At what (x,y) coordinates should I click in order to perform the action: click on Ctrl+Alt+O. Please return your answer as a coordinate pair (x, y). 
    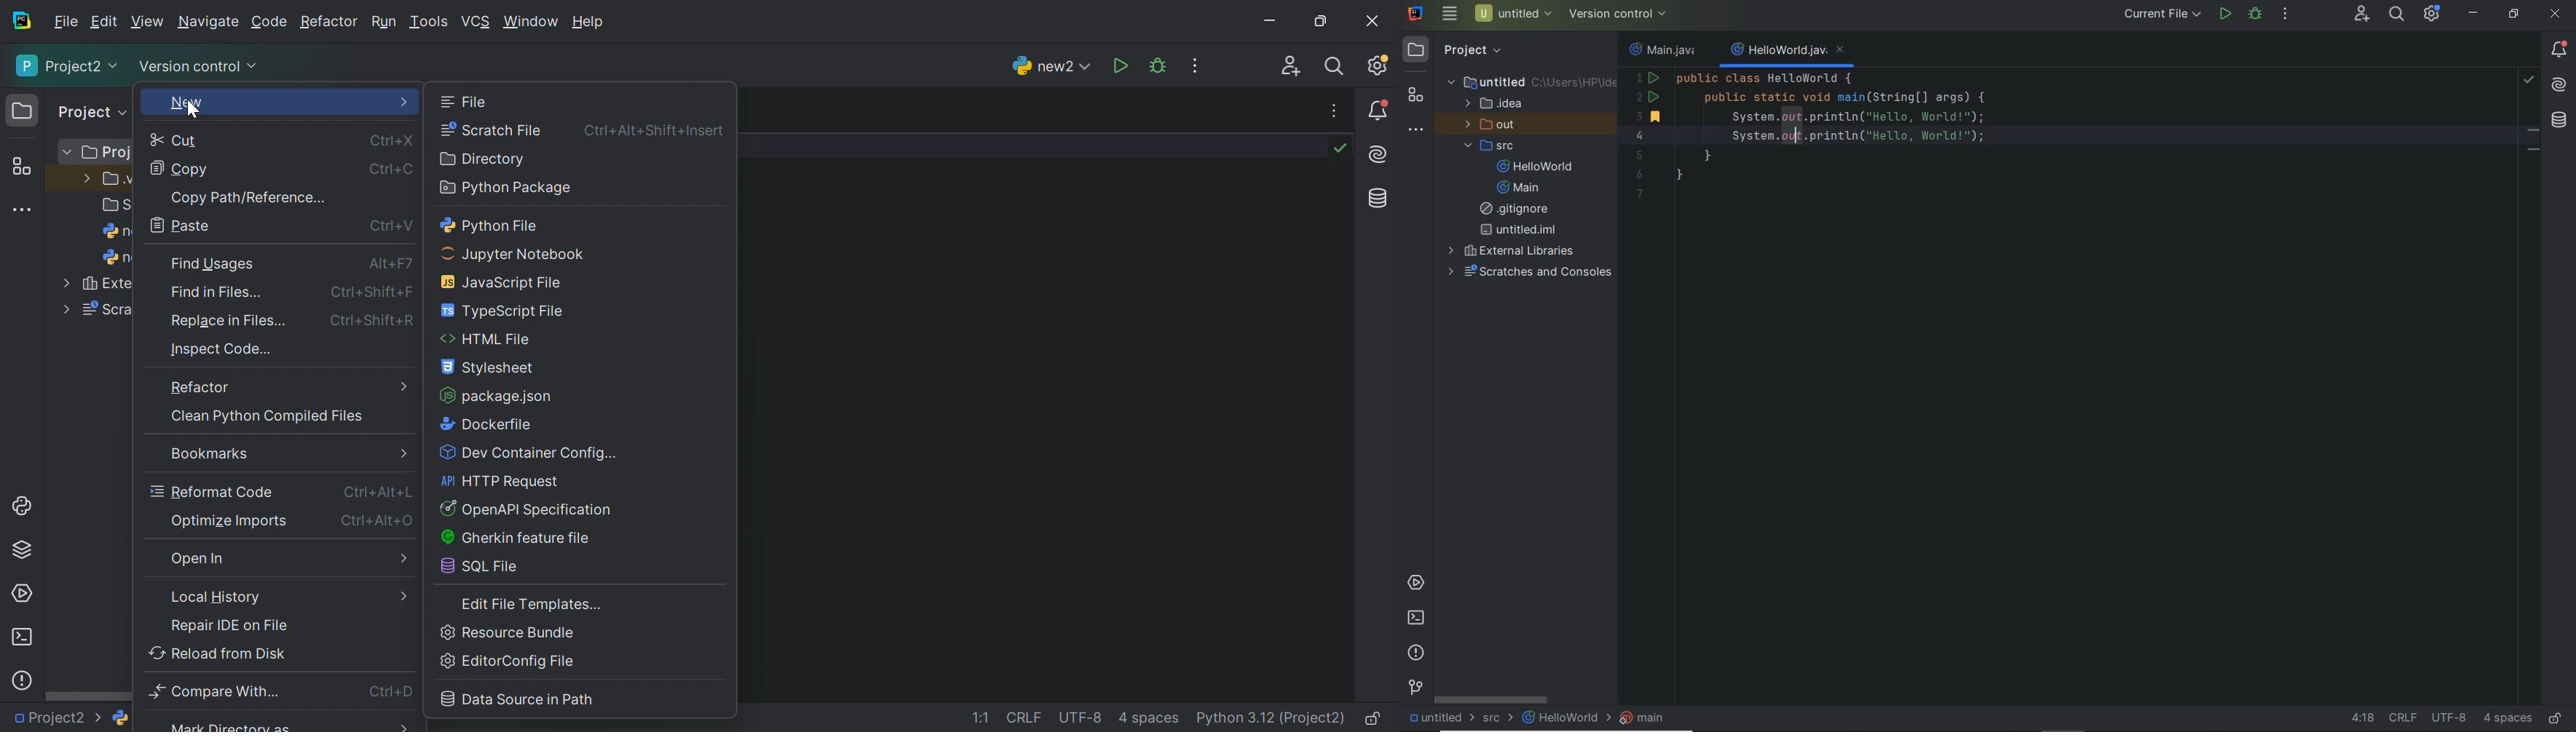
    Looking at the image, I should click on (375, 520).